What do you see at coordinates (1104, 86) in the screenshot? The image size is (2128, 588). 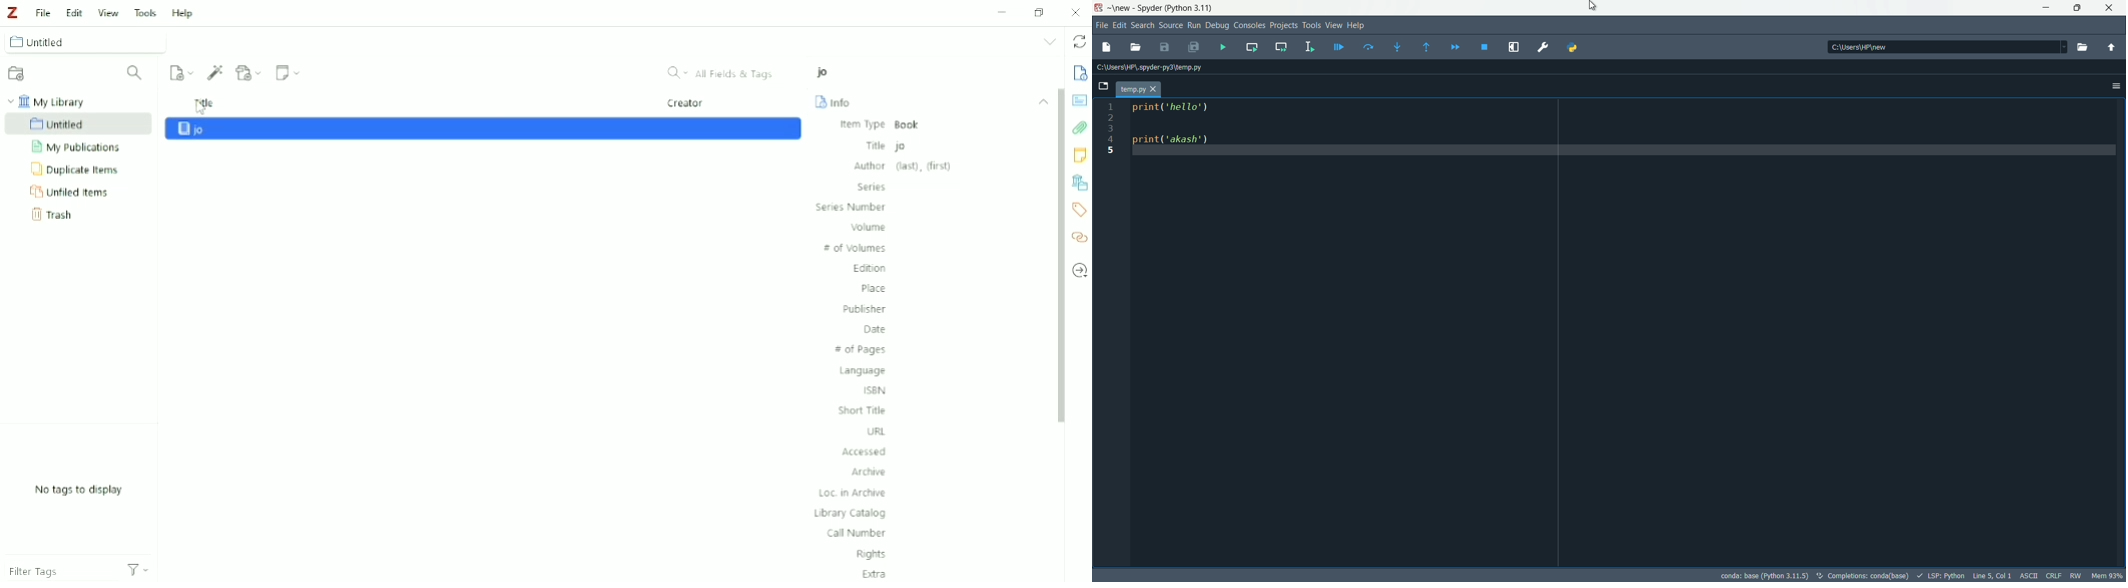 I see `browse tabs` at bounding box center [1104, 86].